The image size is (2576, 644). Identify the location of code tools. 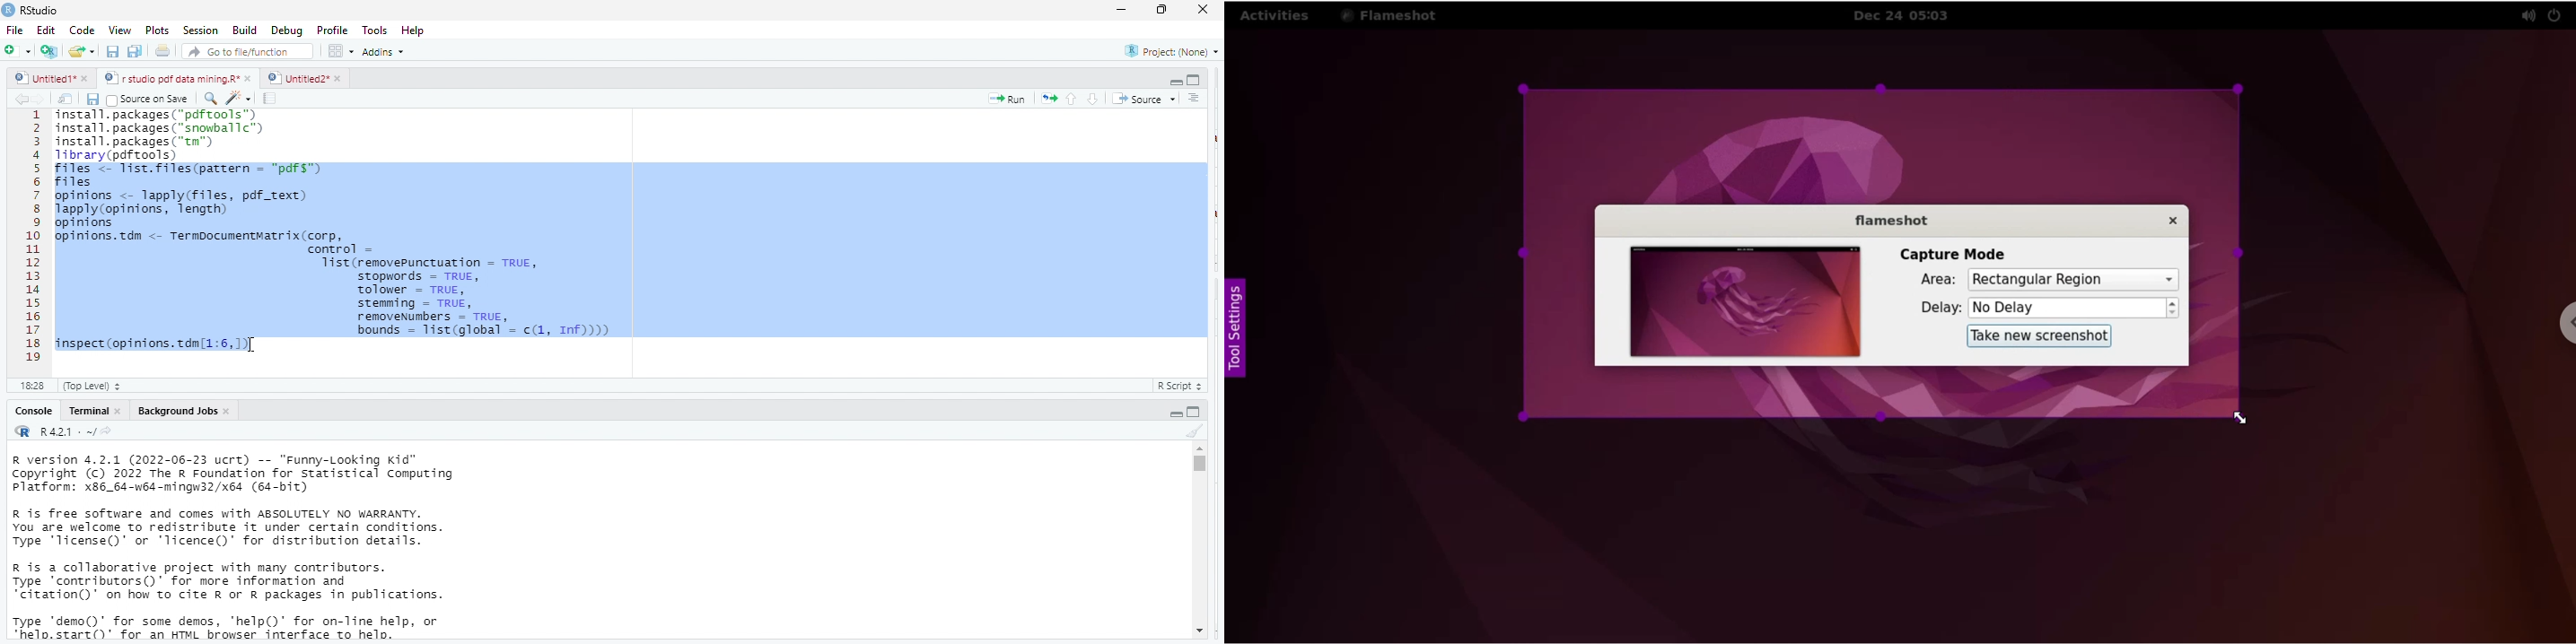
(238, 97).